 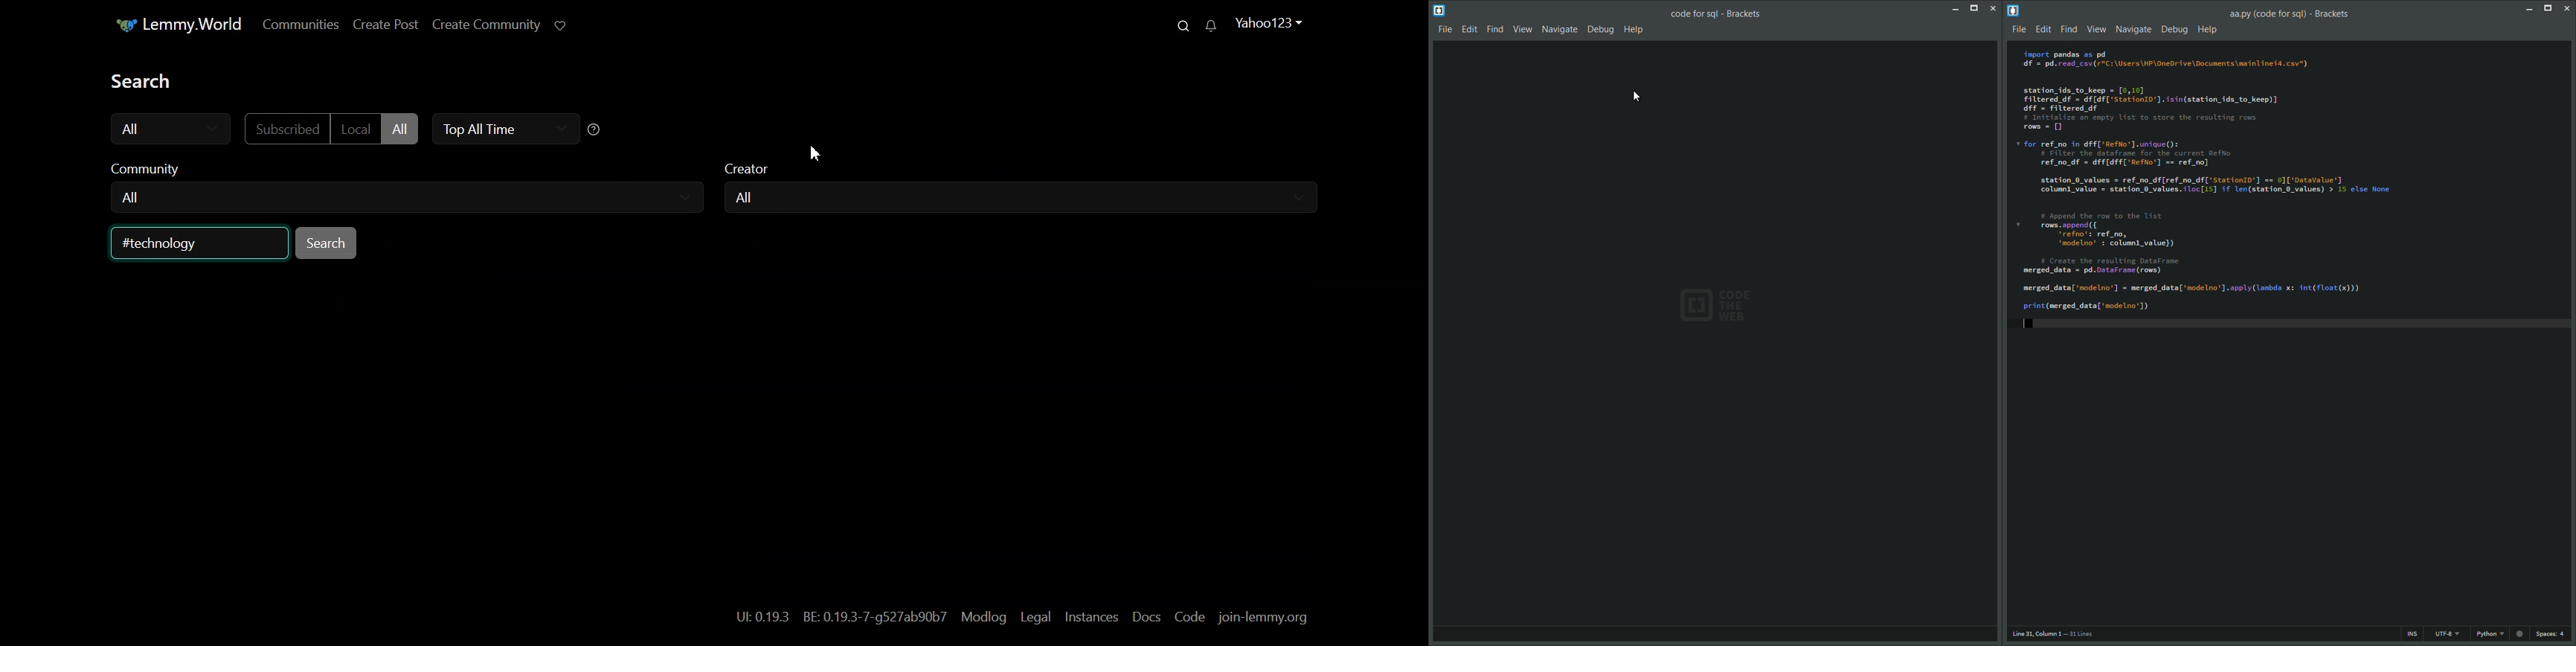 What do you see at coordinates (2547, 9) in the screenshot?
I see `restore` at bounding box center [2547, 9].